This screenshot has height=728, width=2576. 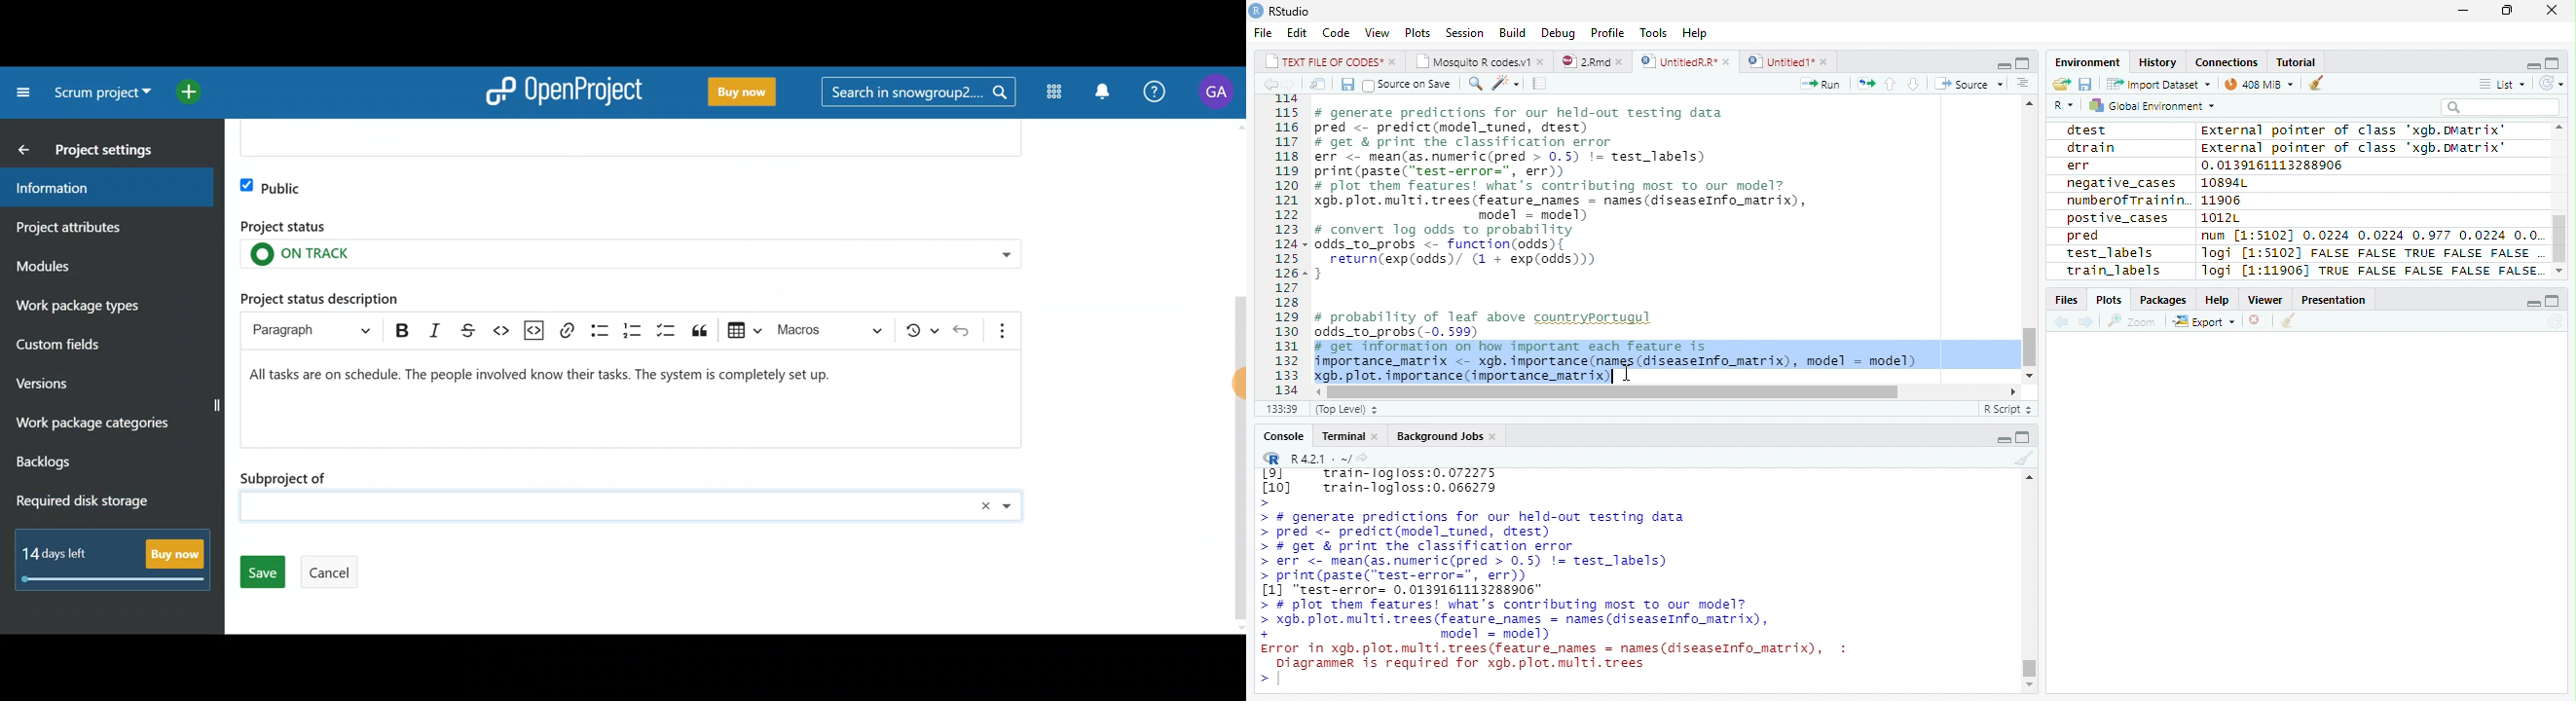 What do you see at coordinates (2122, 183) in the screenshot?
I see `negative_cases` at bounding box center [2122, 183].